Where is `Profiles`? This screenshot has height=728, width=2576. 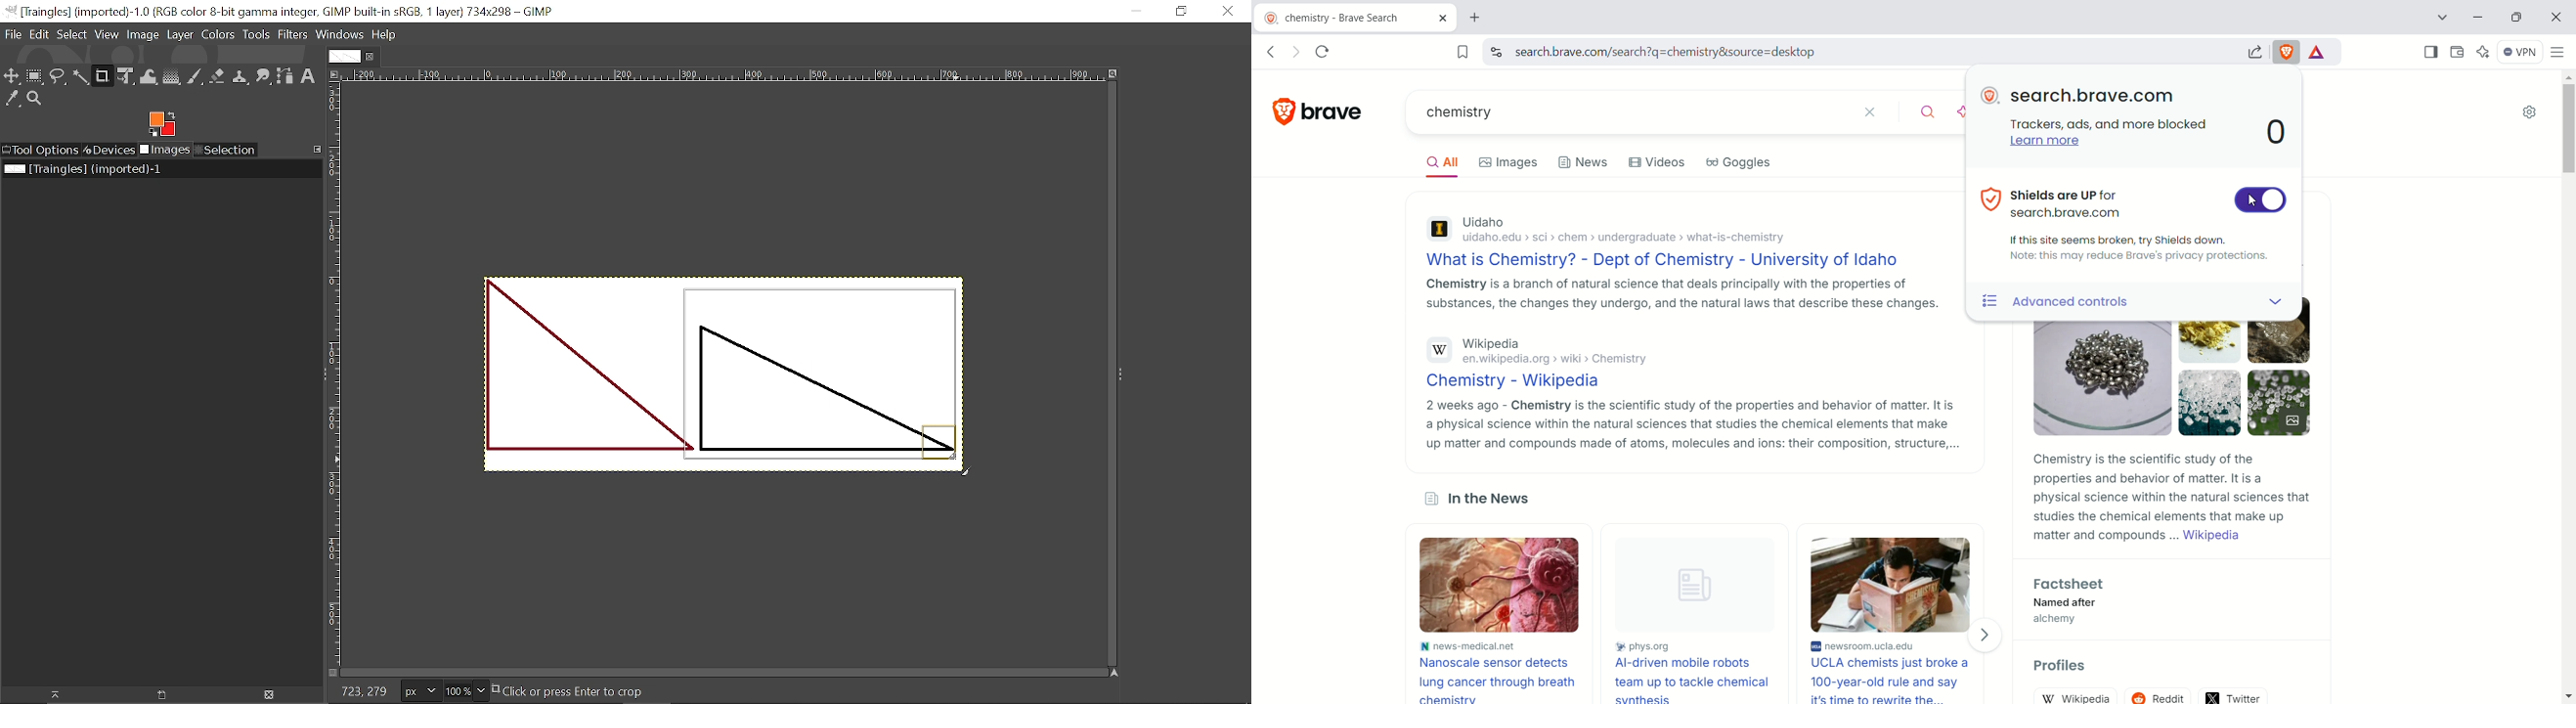
Profiles is located at coordinates (2061, 666).